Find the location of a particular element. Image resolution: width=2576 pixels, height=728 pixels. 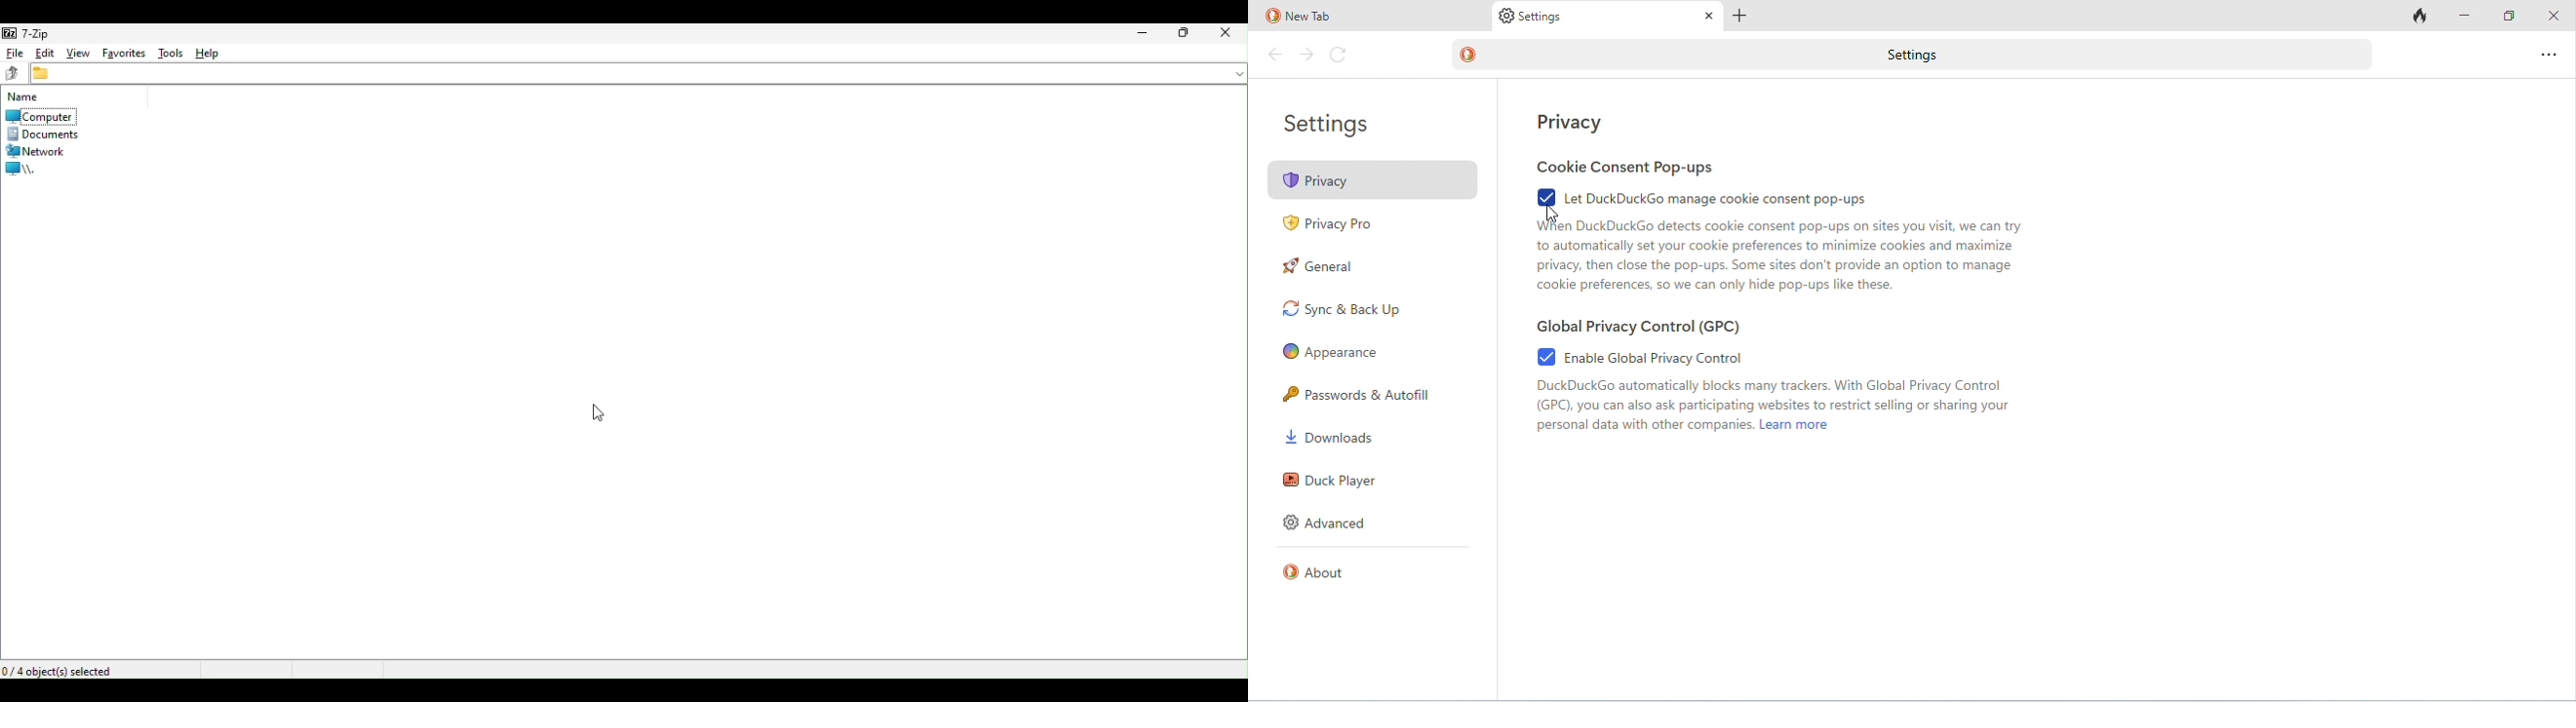

Minimise is located at coordinates (1143, 34).